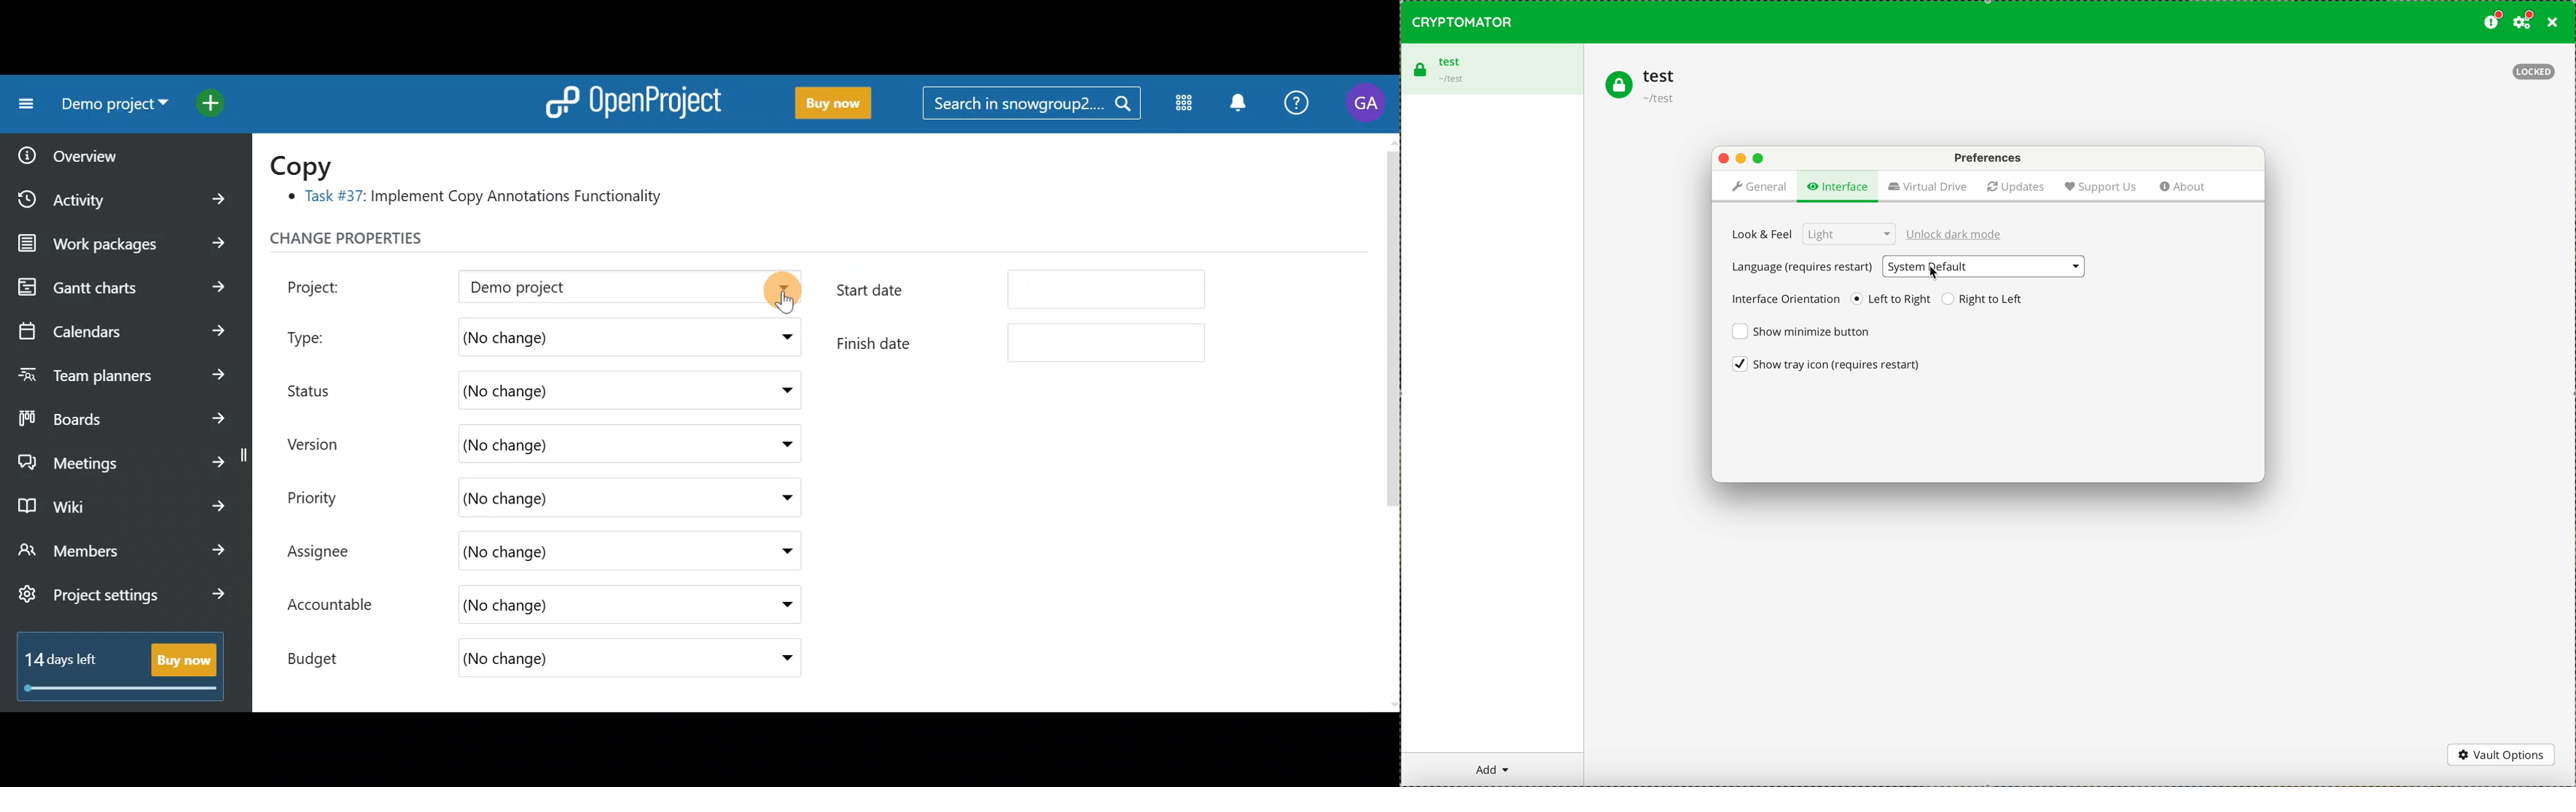 The height and width of the screenshot is (812, 2576). Describe the element at coordinates (1237, 104) in the screenshot. I see `Notification centre` at that location.